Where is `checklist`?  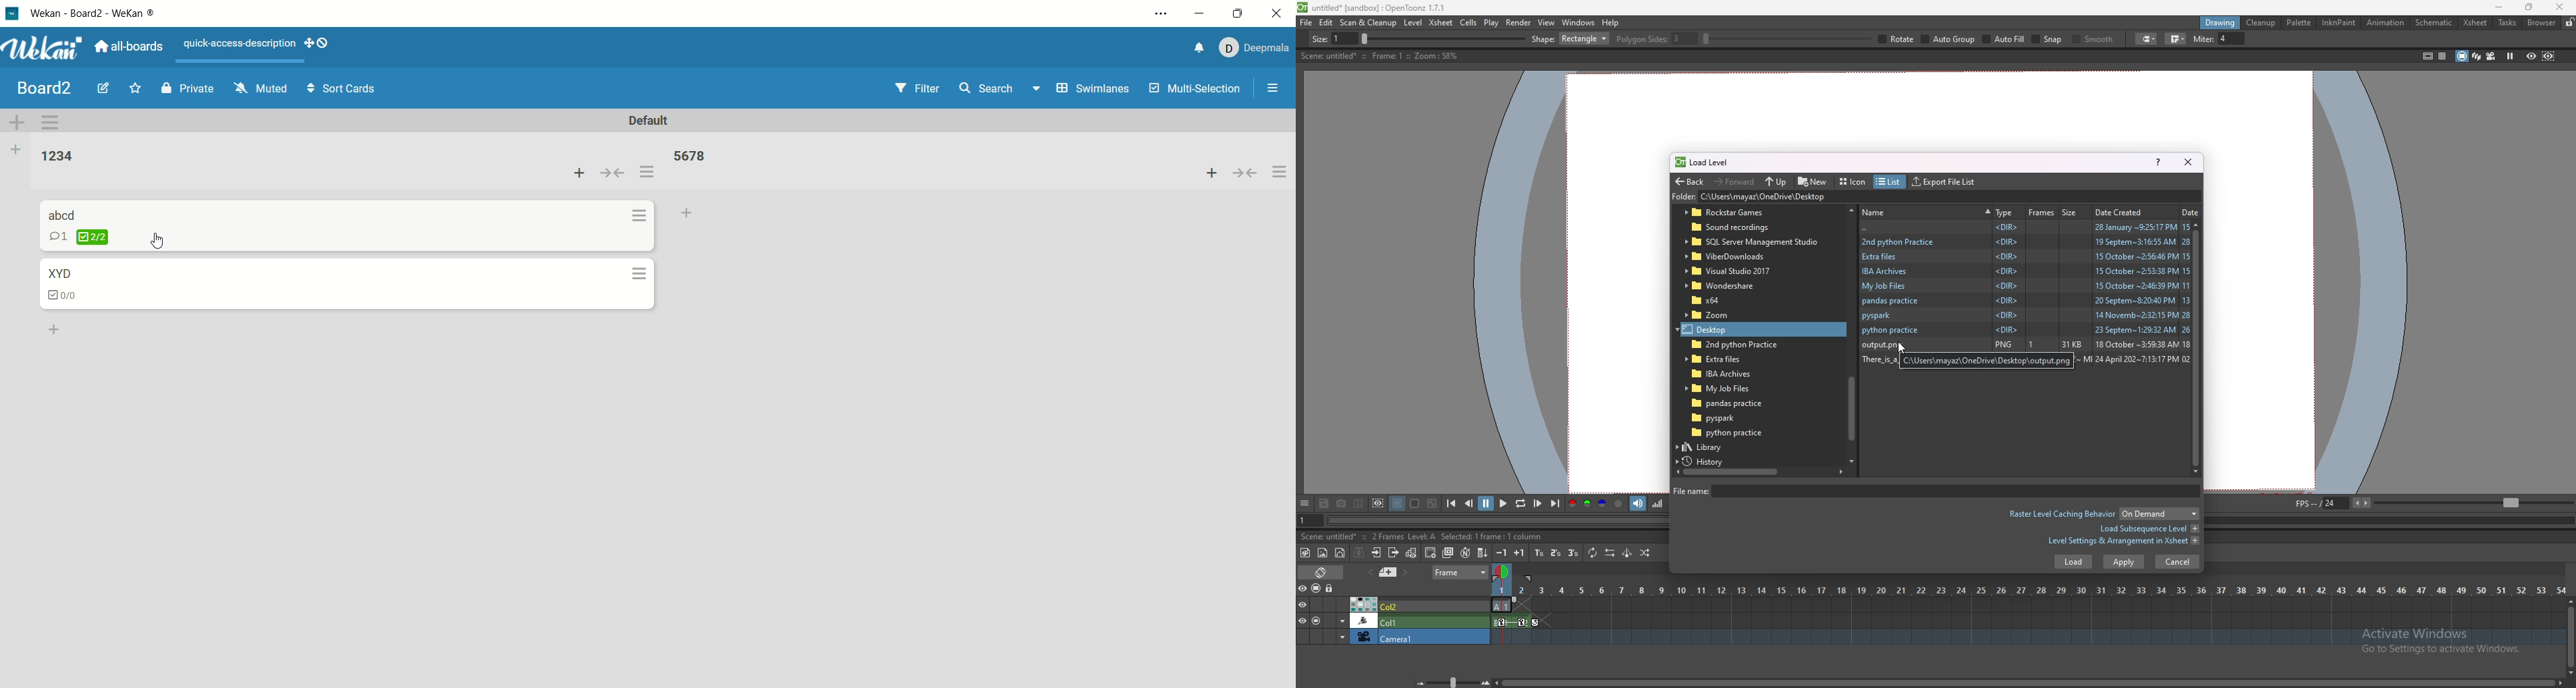 checklist is located at coordinates (79, 236).